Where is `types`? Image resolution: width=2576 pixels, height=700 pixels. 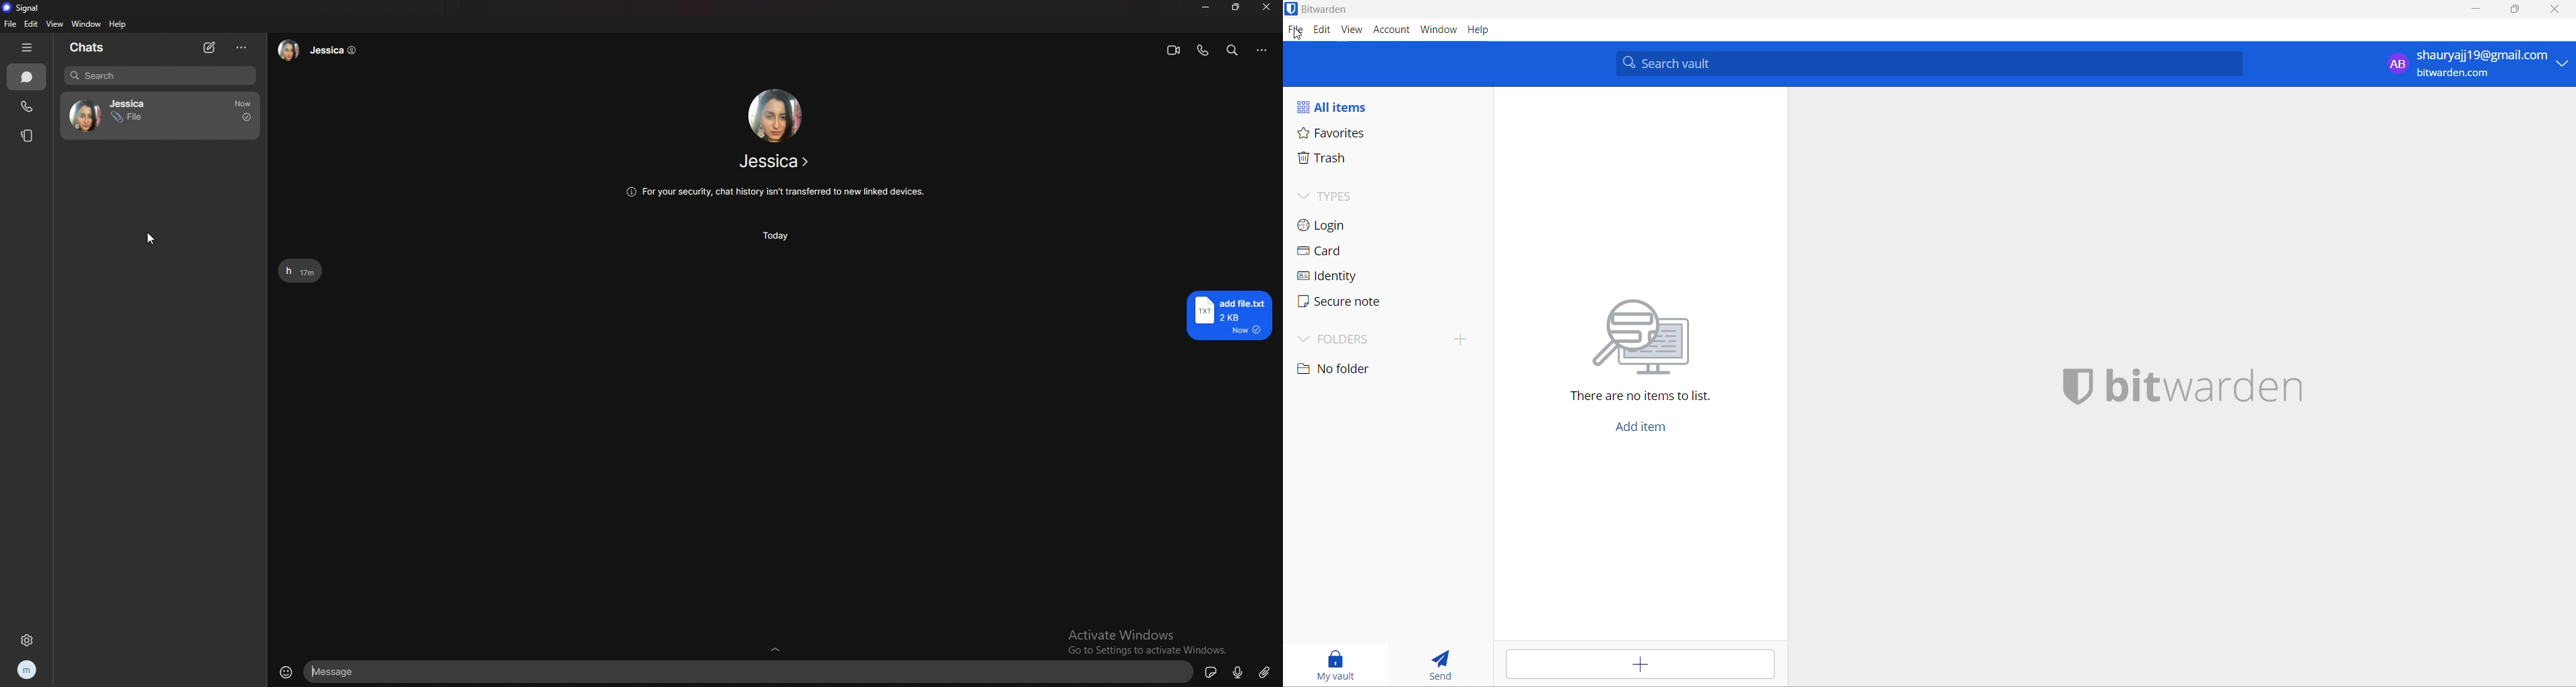
types is located at coordinates (1342, 197).